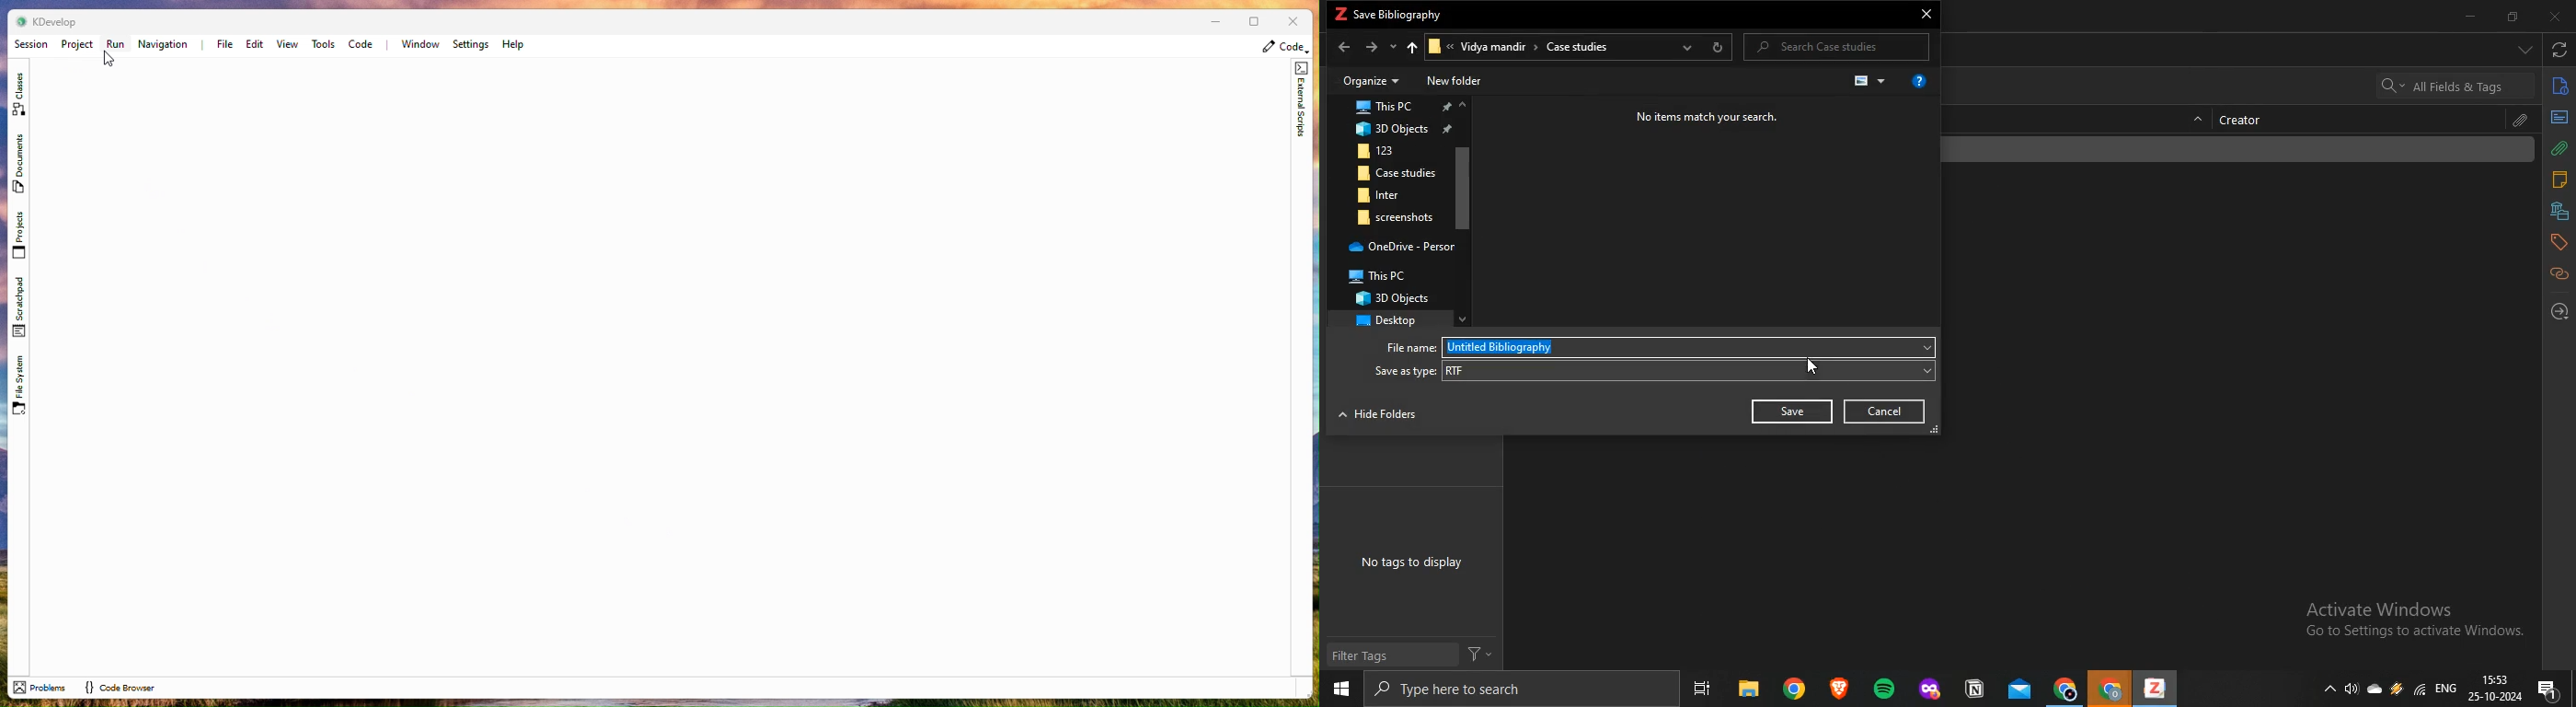  I want to click on attachments, so click(2559, 148).